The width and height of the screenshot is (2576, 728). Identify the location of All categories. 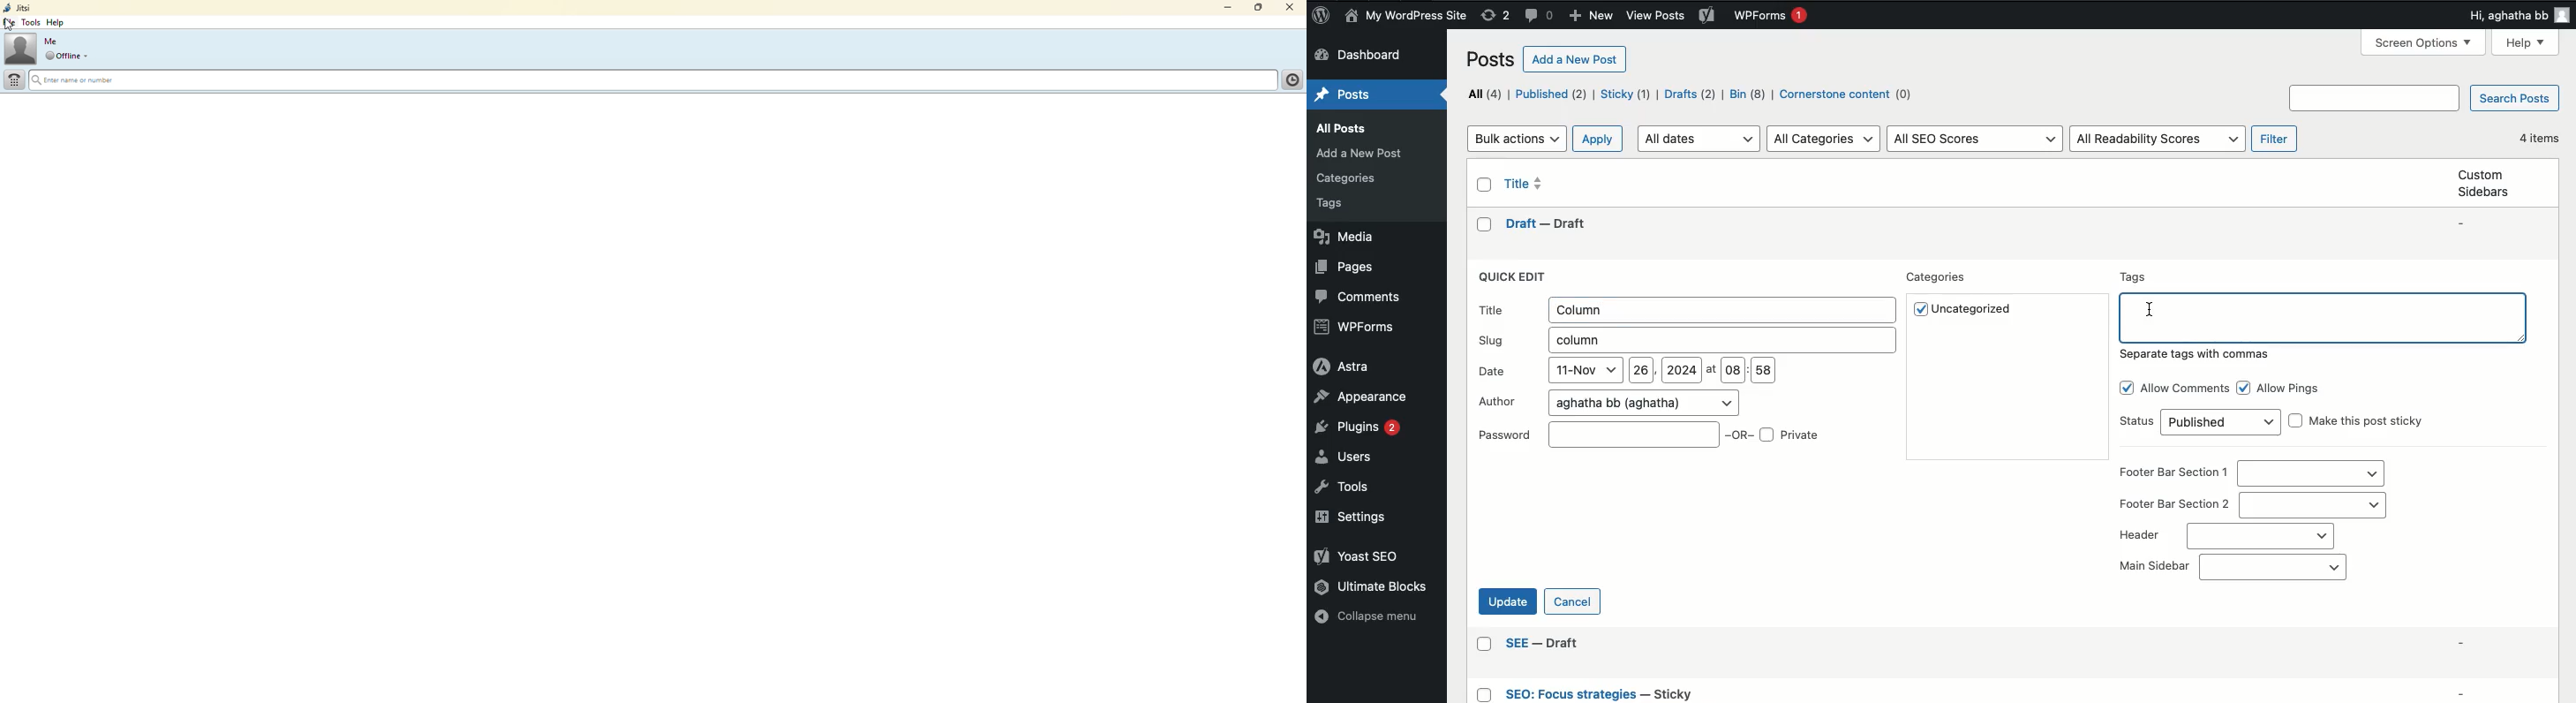
(1825, 138).